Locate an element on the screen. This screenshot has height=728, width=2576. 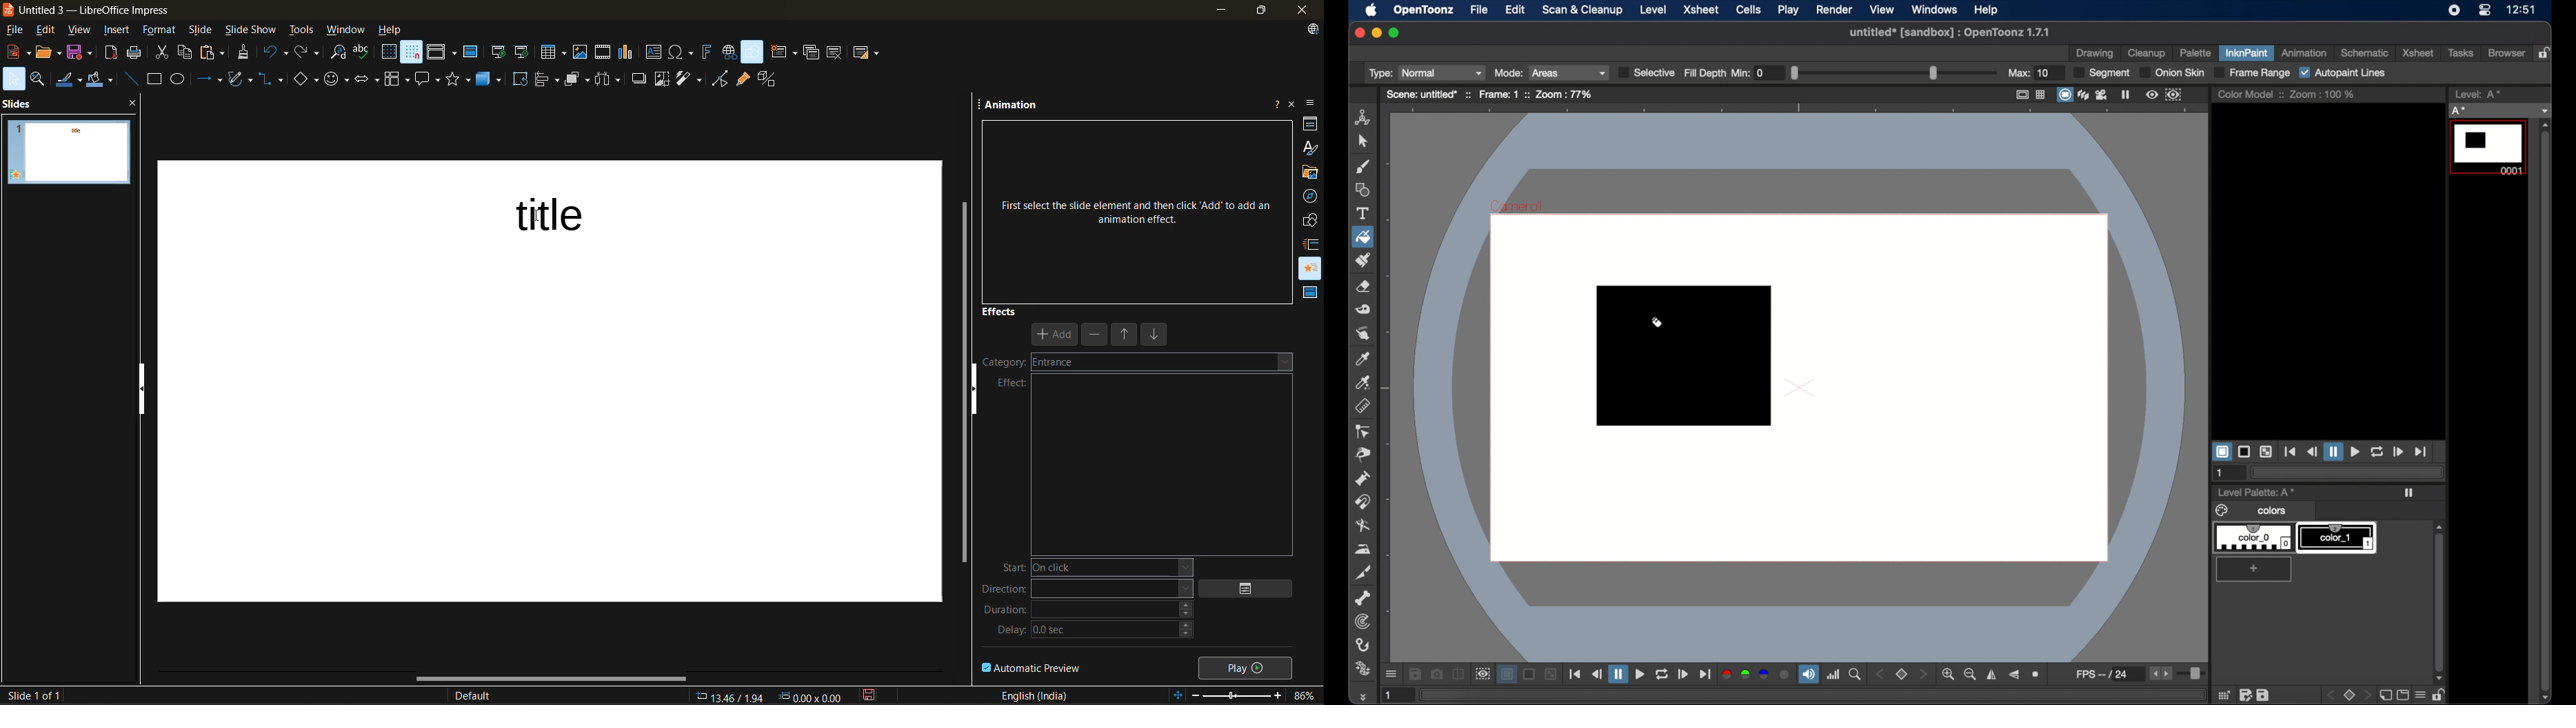
automatic preview is located at coordinates (1032, 667).